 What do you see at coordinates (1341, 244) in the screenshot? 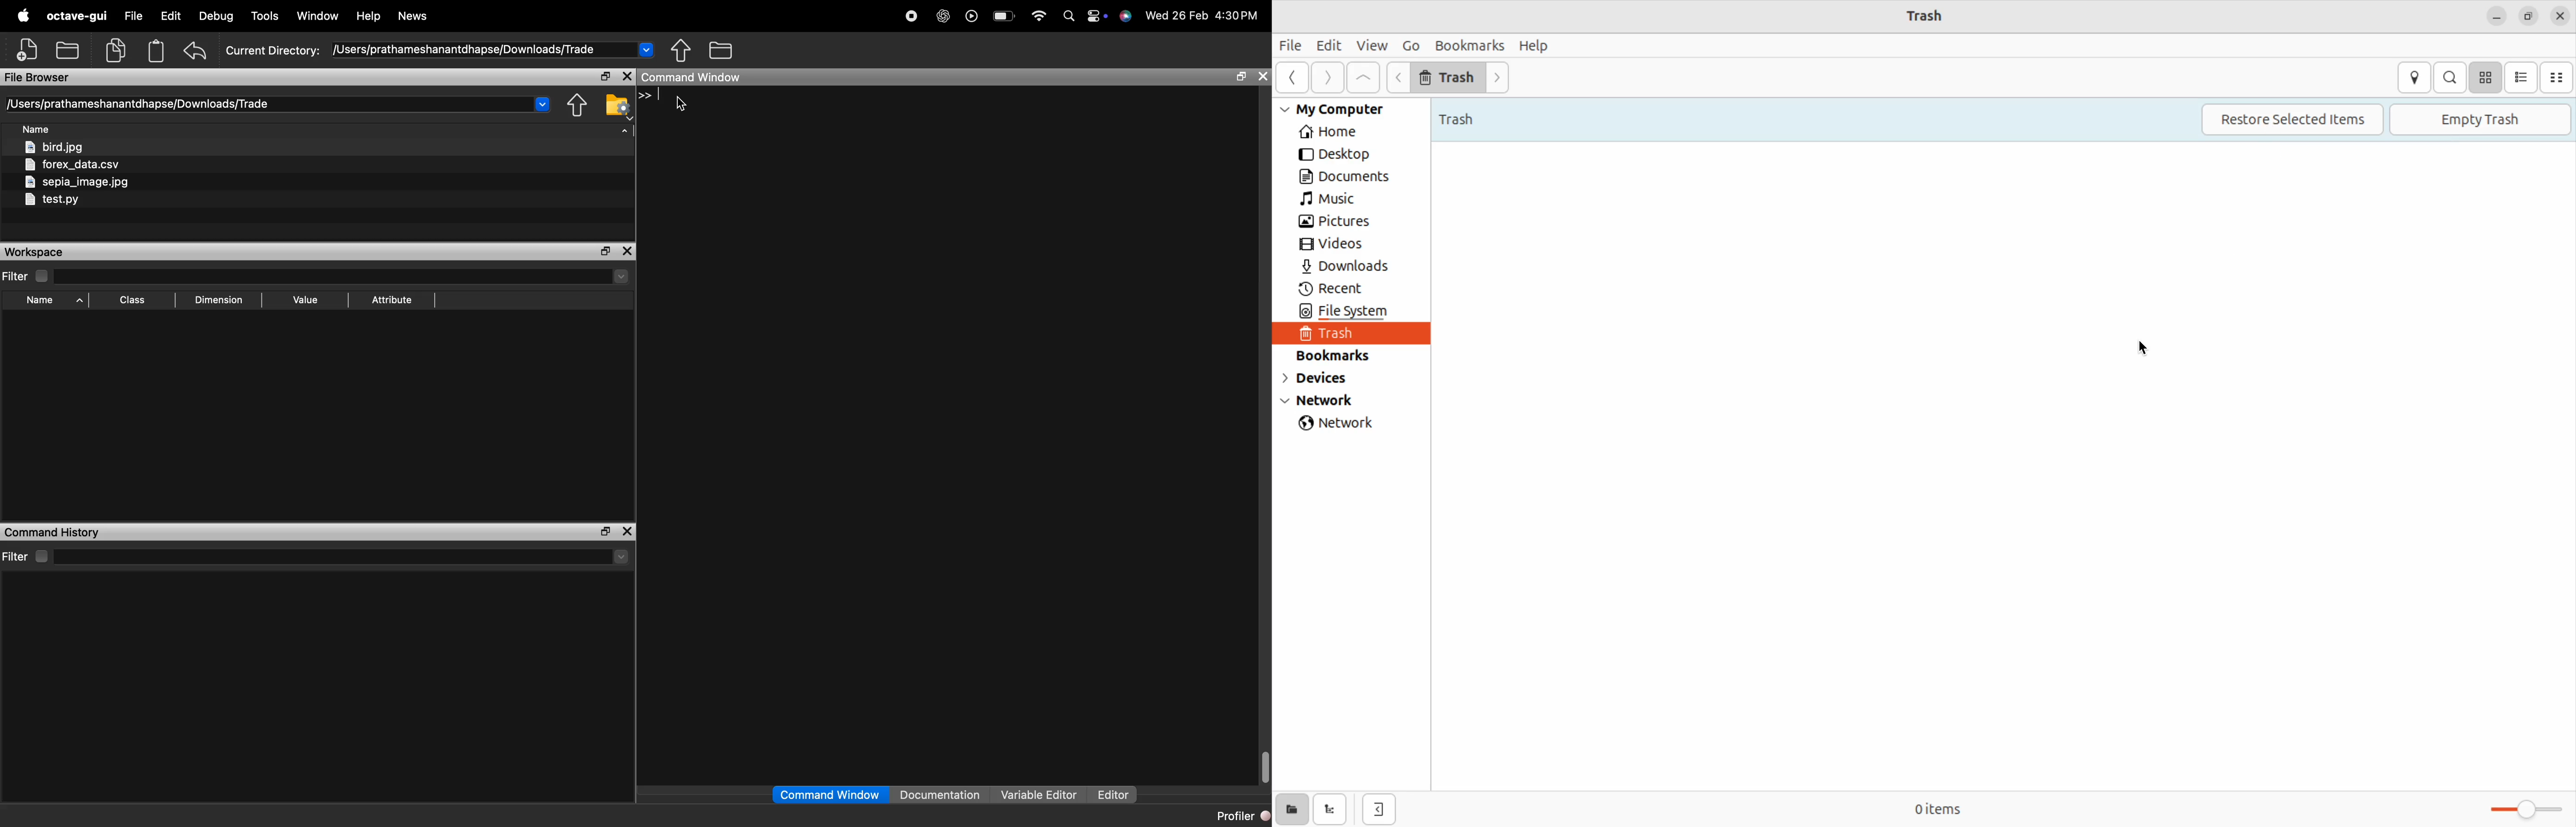
I see `videos` at bounding box center [1341, 244].